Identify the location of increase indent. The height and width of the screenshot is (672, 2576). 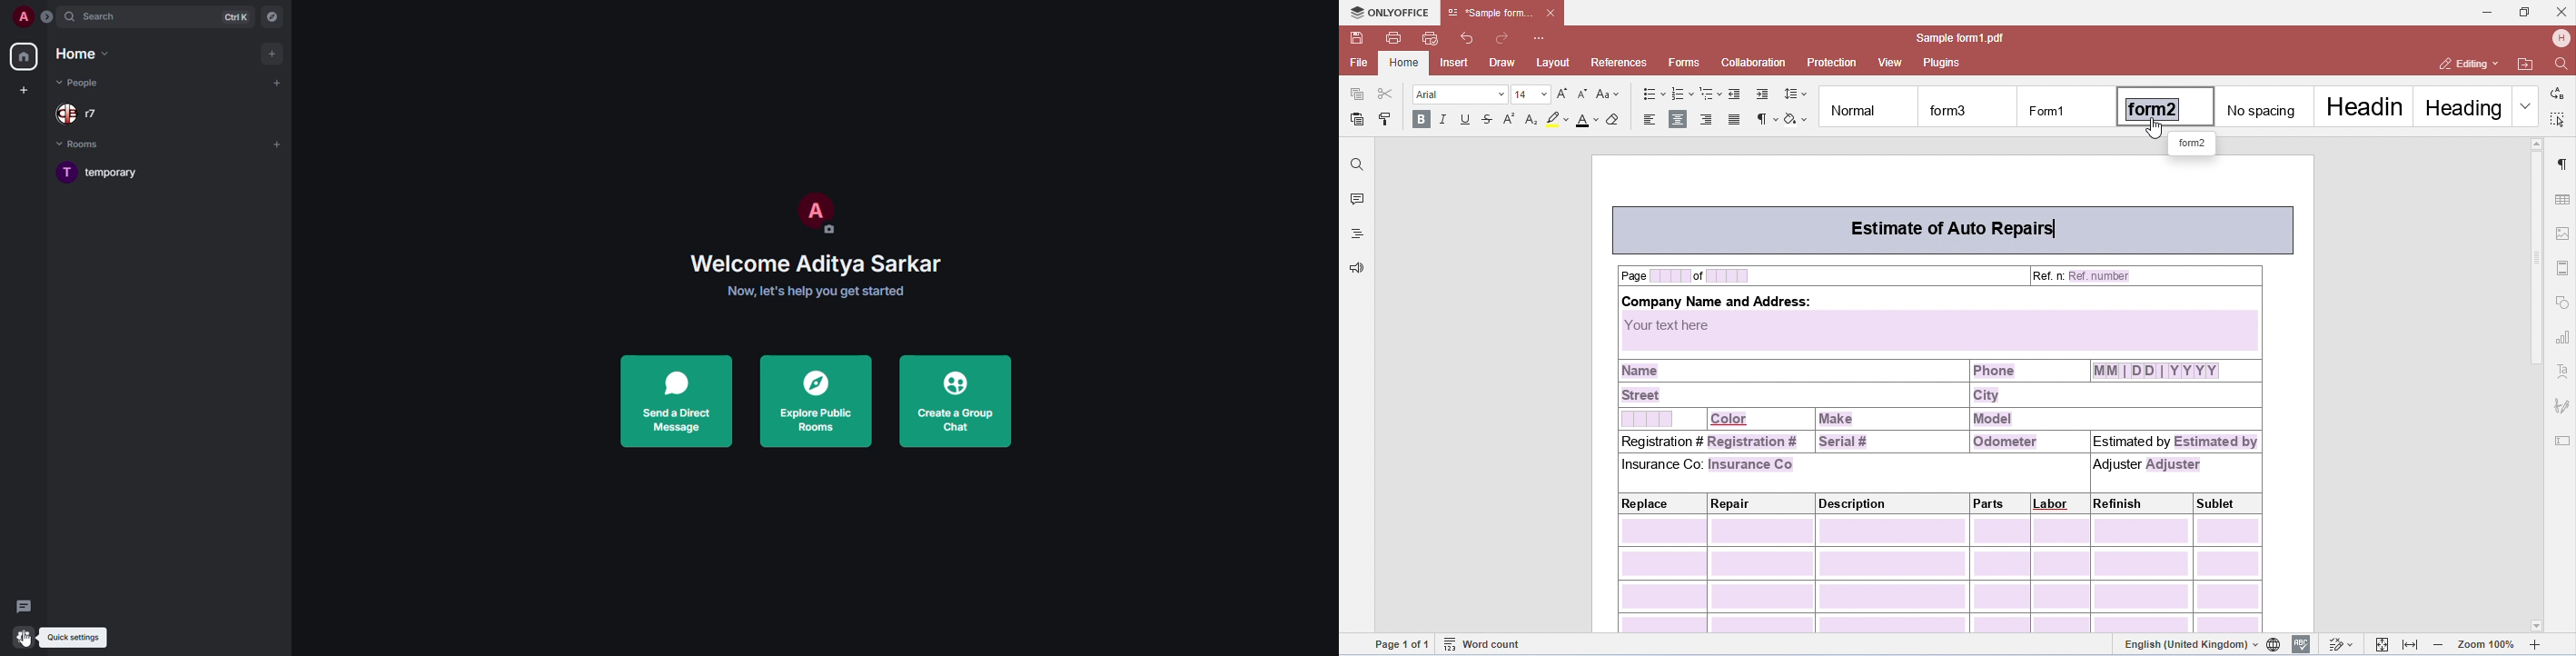
(1762, 94).